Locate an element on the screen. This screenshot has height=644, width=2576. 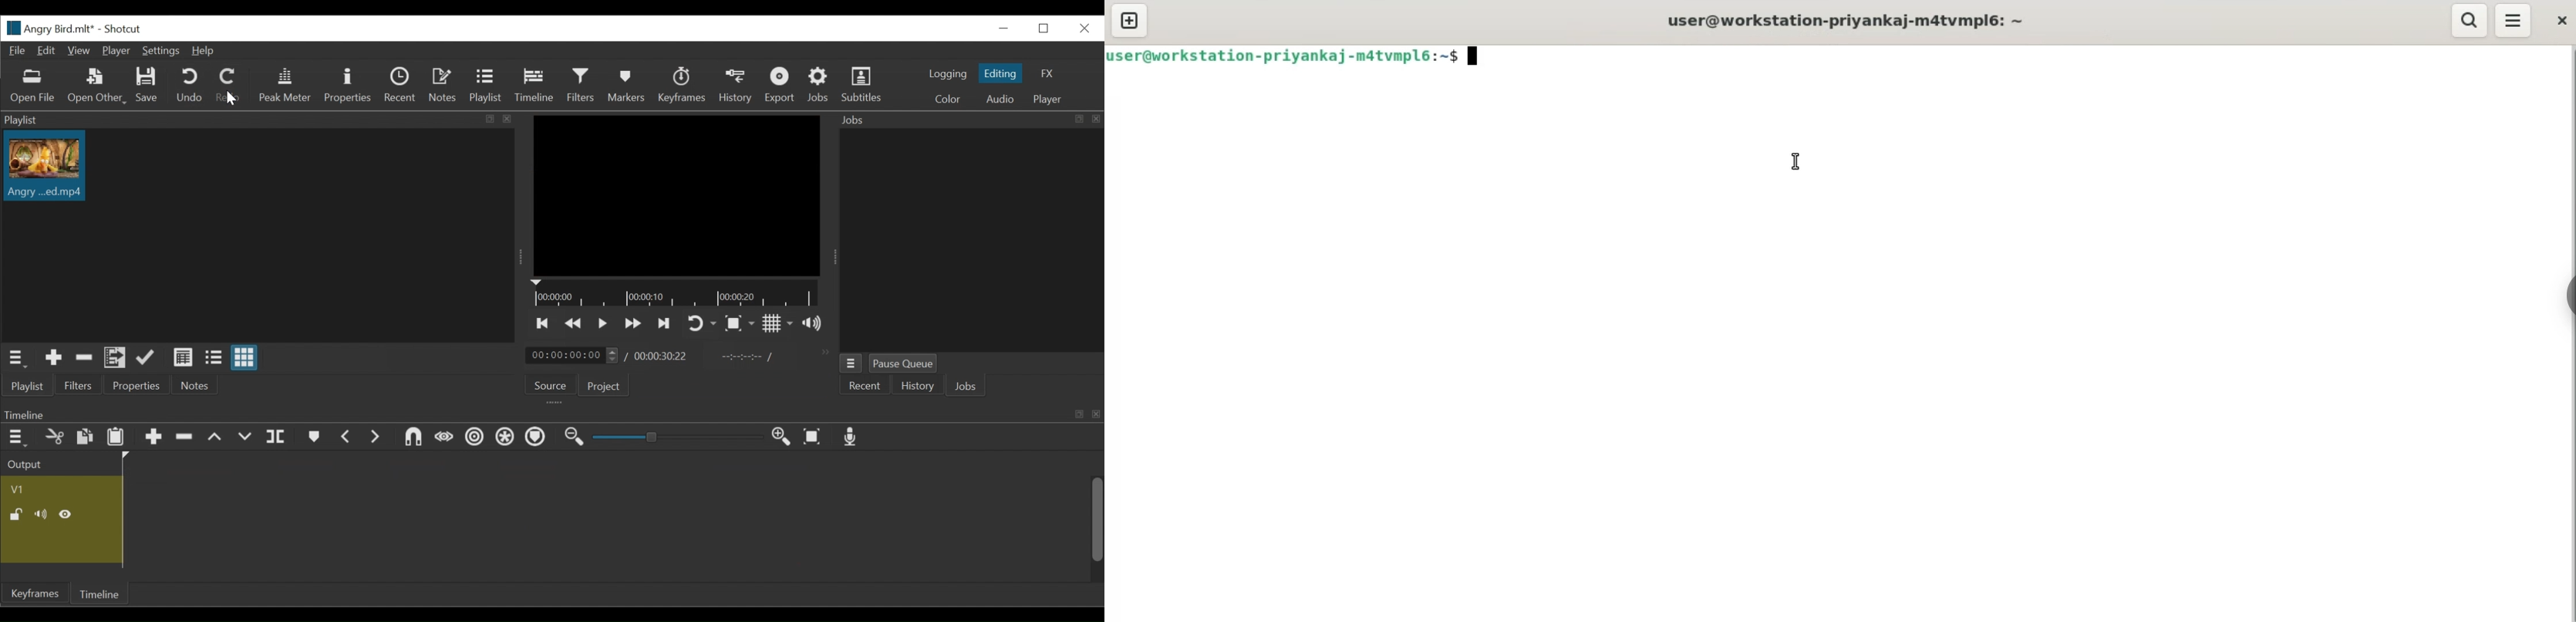
Ripple Delete is located at coordinates (184, 438).